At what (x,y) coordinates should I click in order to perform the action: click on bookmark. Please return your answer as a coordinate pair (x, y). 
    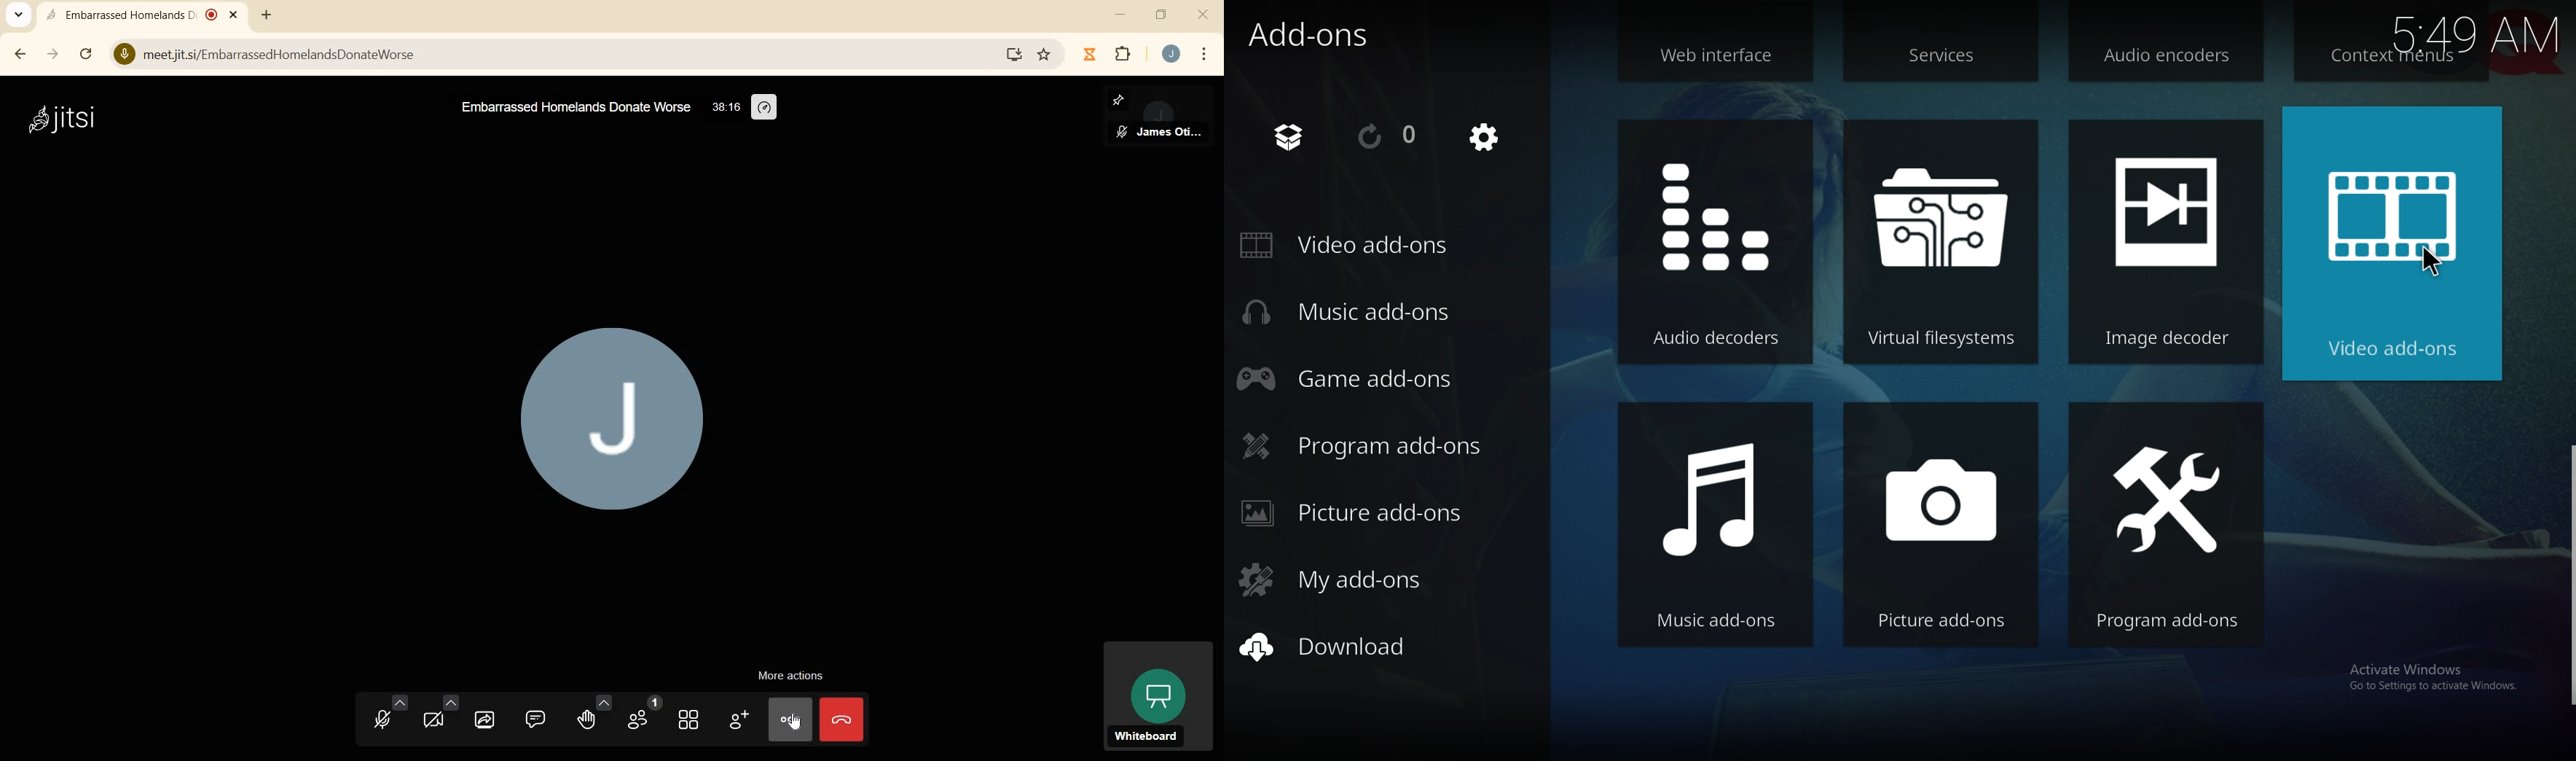
    Looking at the image, I should click on (1046, 53).